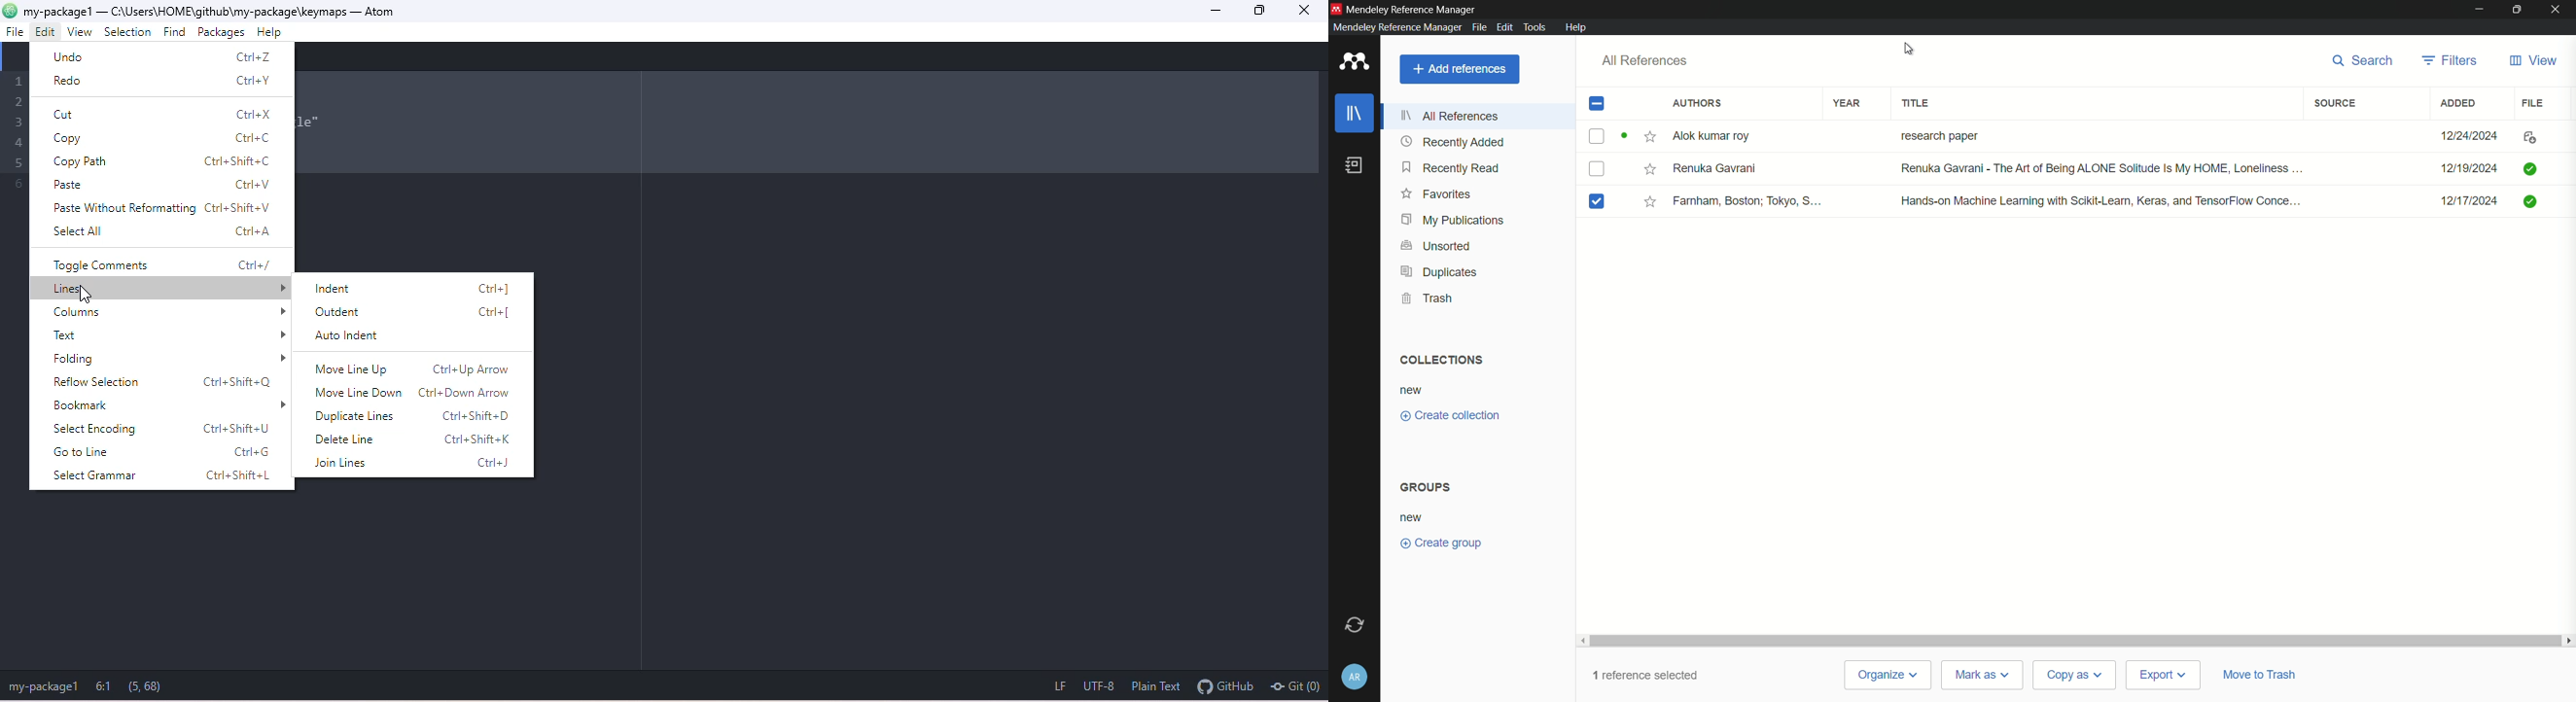 Image resolution: width=2576 pixels, height=728 pixels. I want to click on scroll right, so click(2569, 640).